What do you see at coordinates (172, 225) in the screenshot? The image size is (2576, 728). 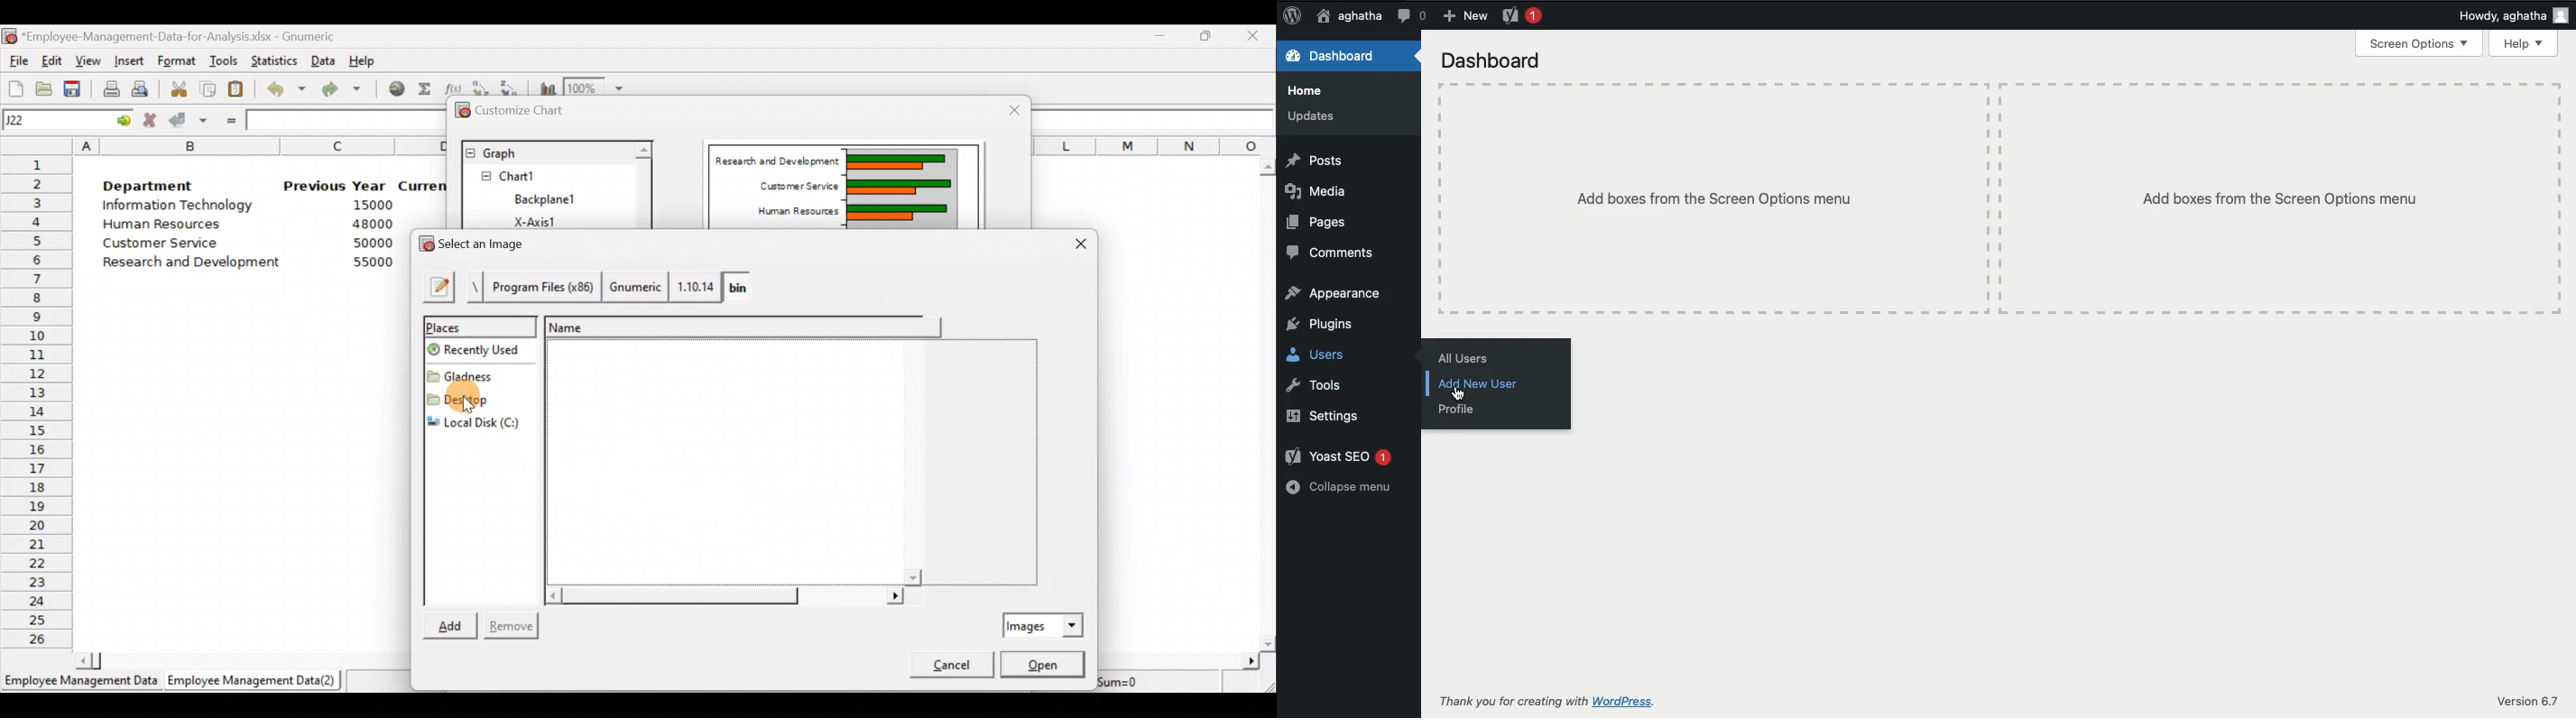 I see `Human Resources` at bounding box center [172, 225].